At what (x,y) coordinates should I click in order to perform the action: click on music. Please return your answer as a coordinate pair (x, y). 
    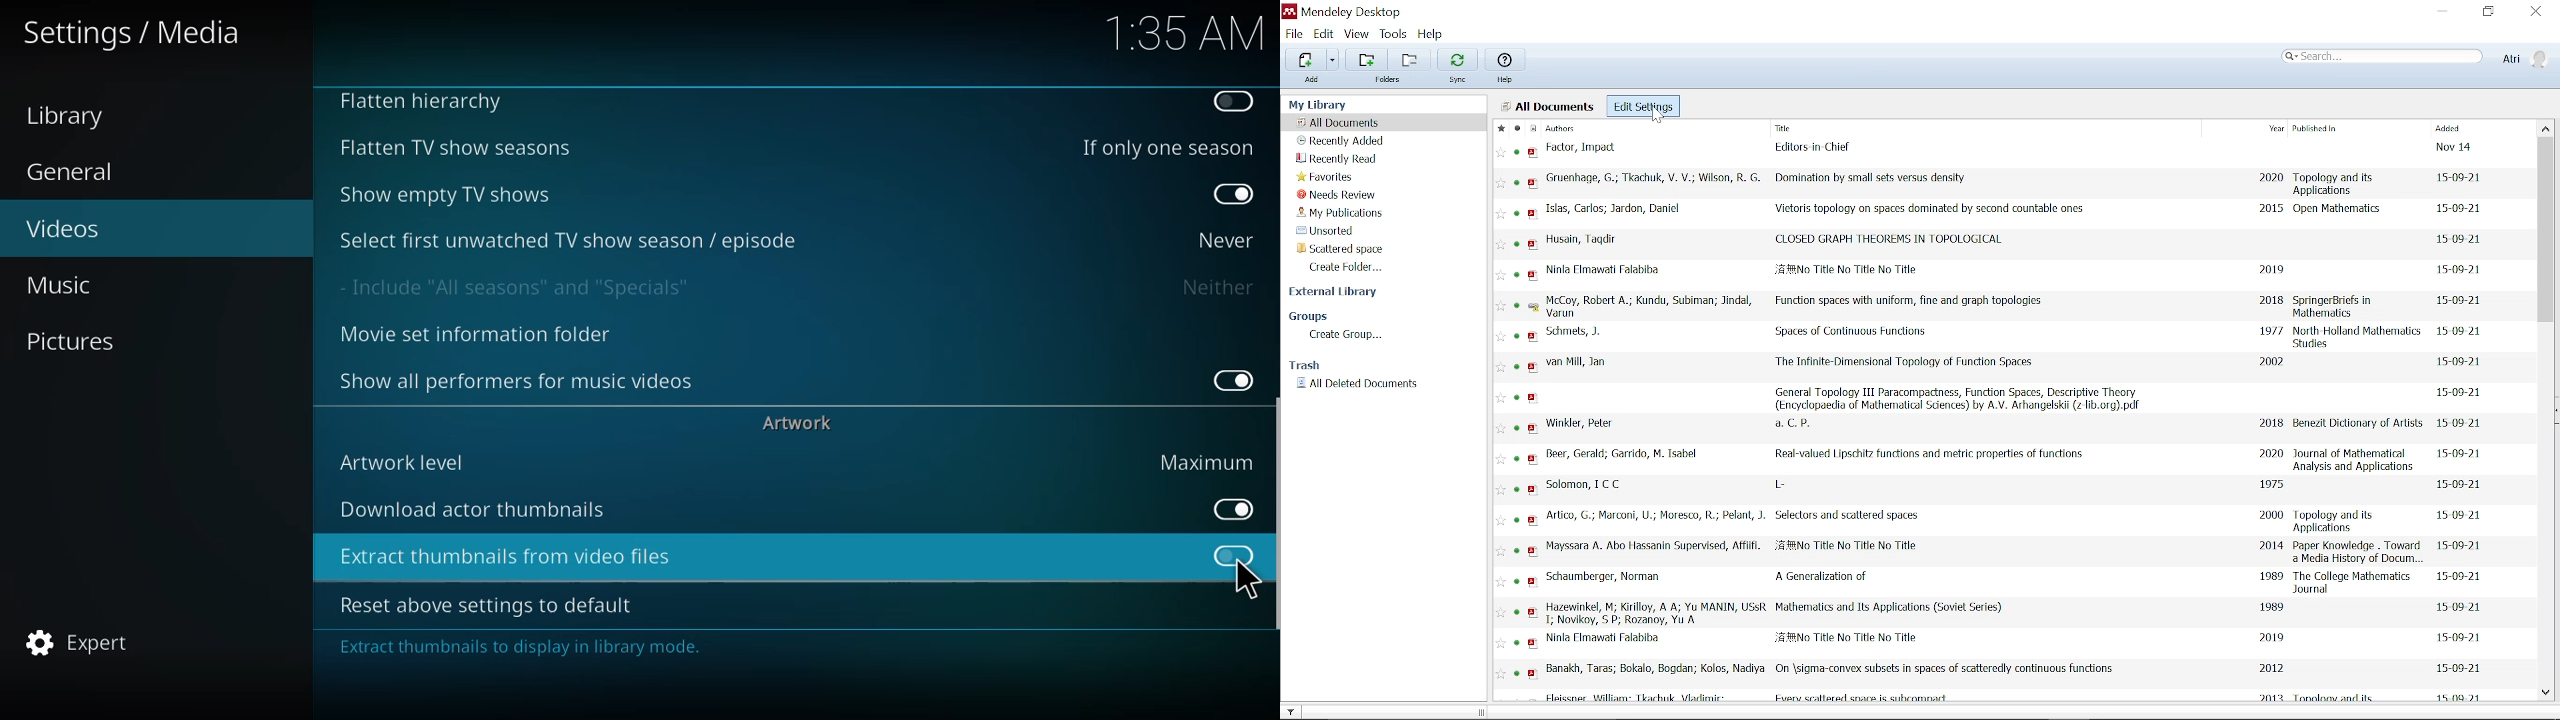
    Looking at the image, I should click on (67, 284).